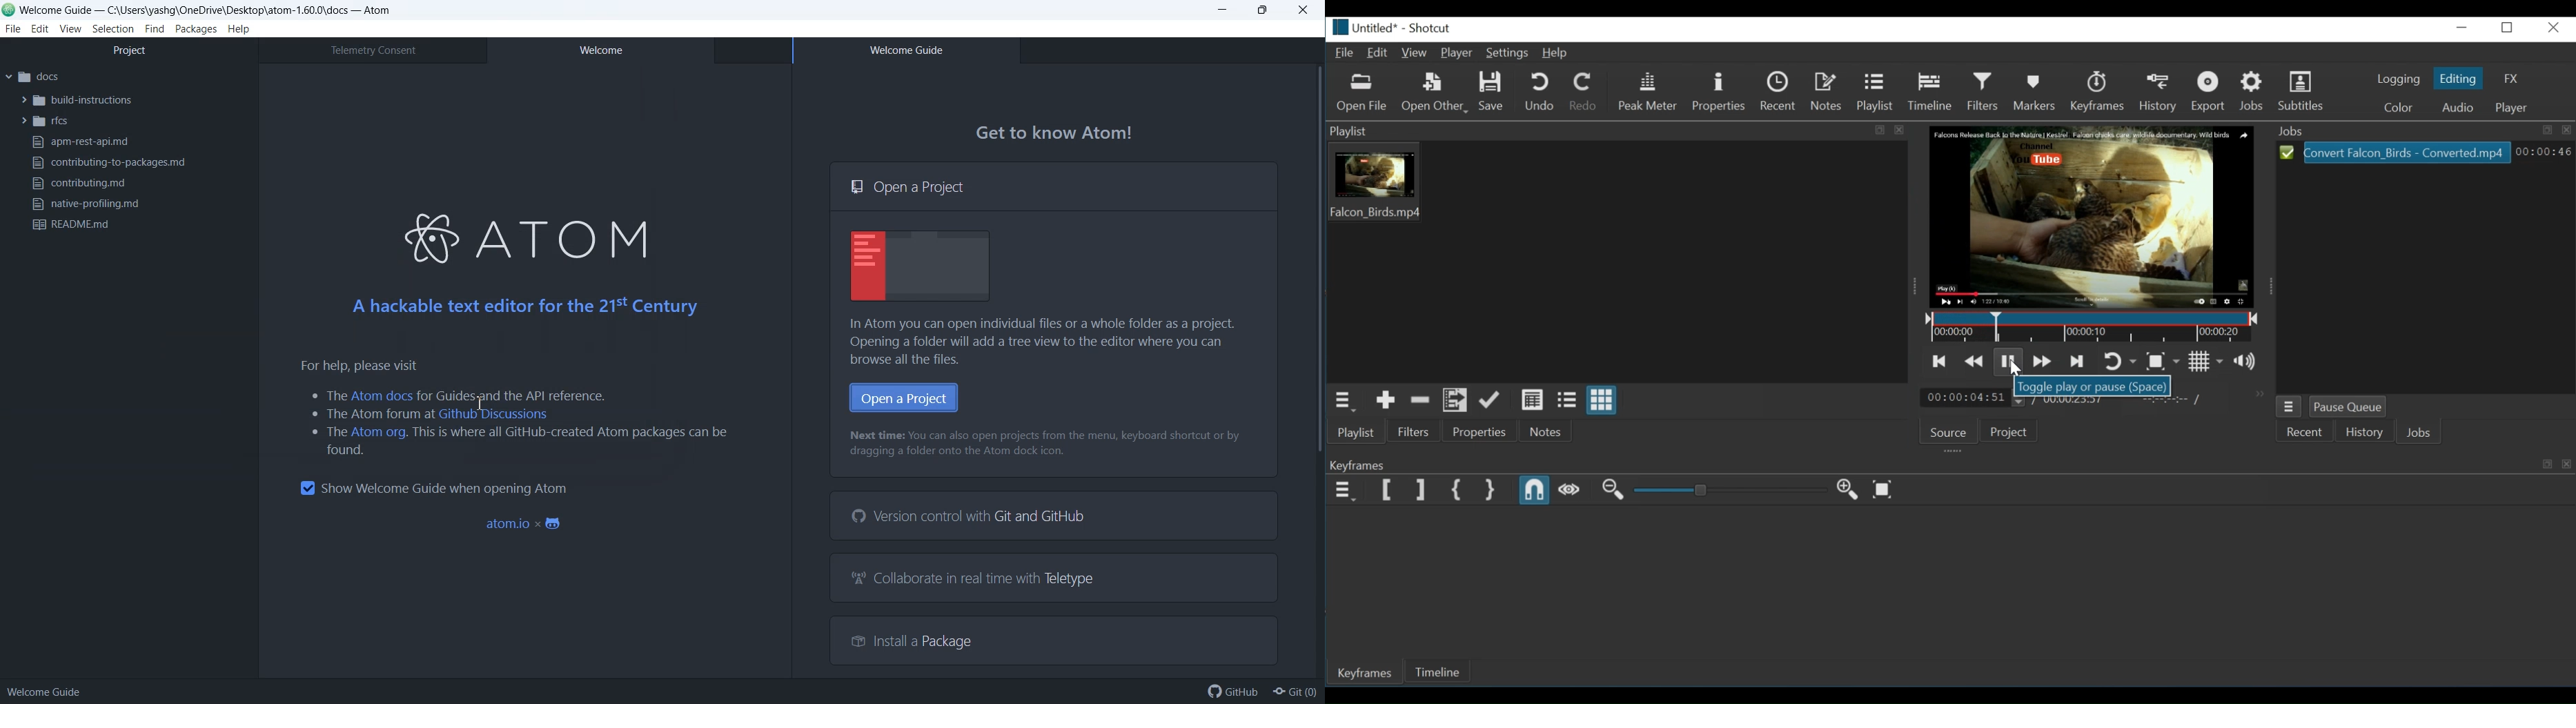 This screenshot has width=2576, height=728. I want to click on Jobs, so click(2421, 434).